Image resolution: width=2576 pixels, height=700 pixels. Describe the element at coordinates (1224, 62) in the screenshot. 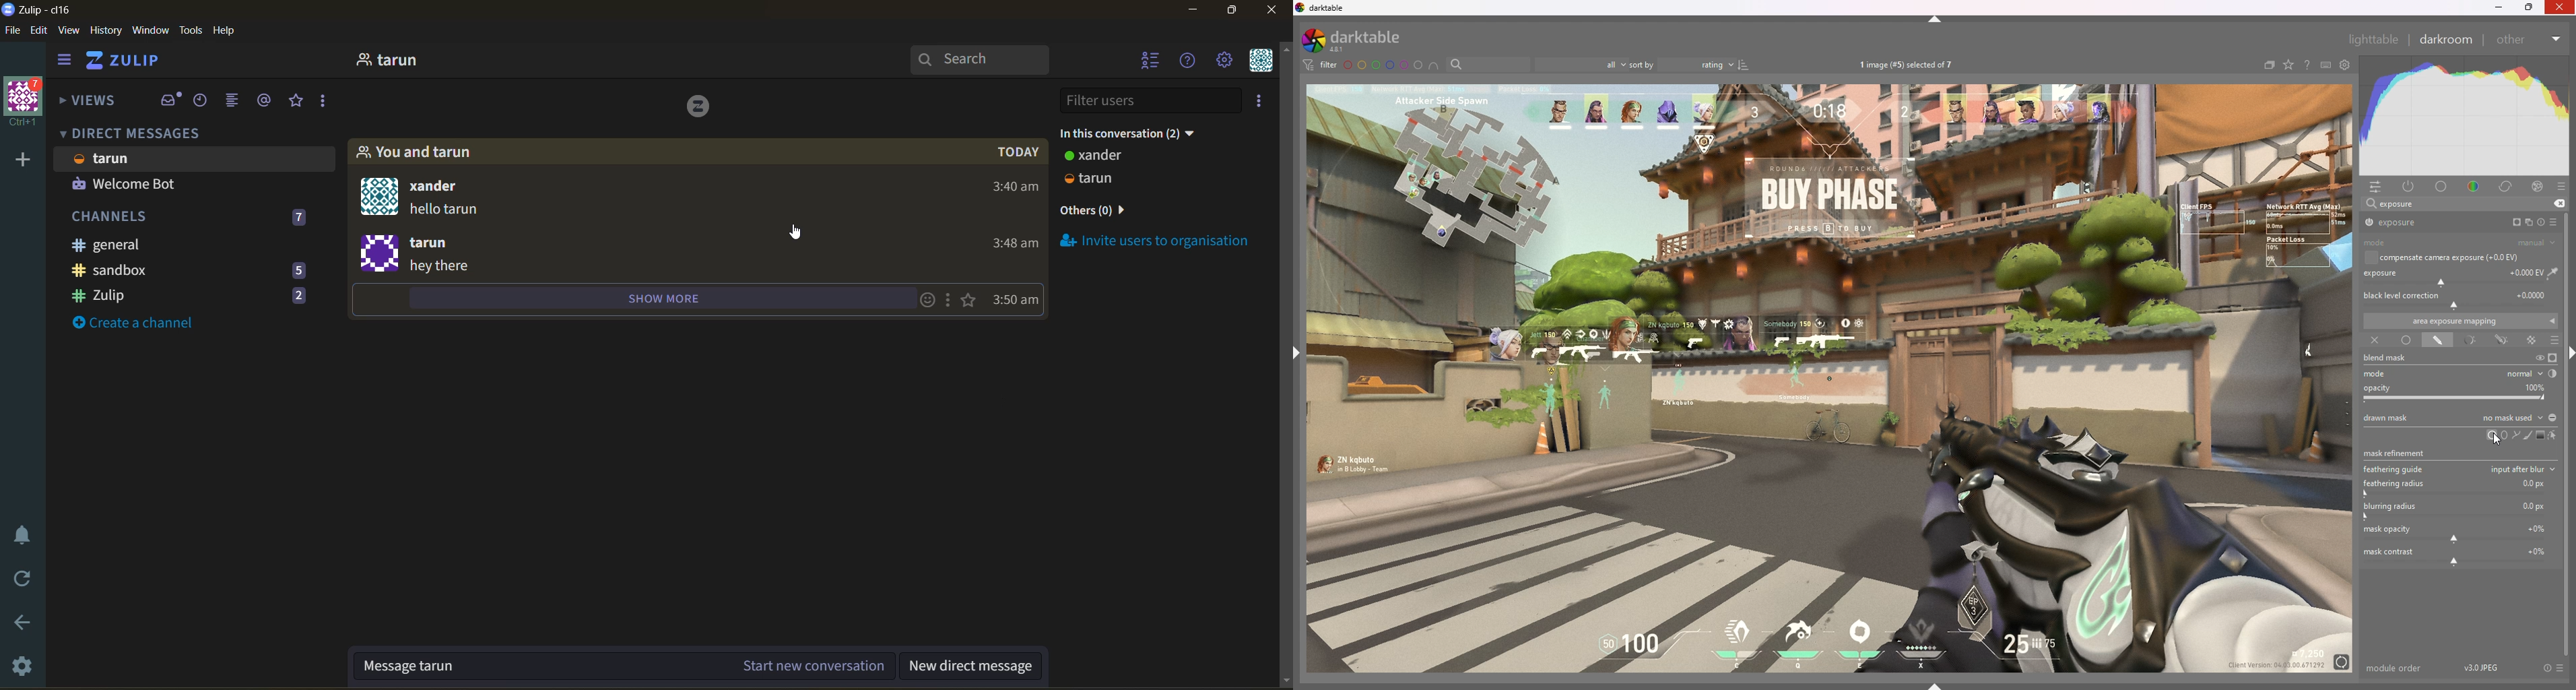

I see `main menu` at that location.